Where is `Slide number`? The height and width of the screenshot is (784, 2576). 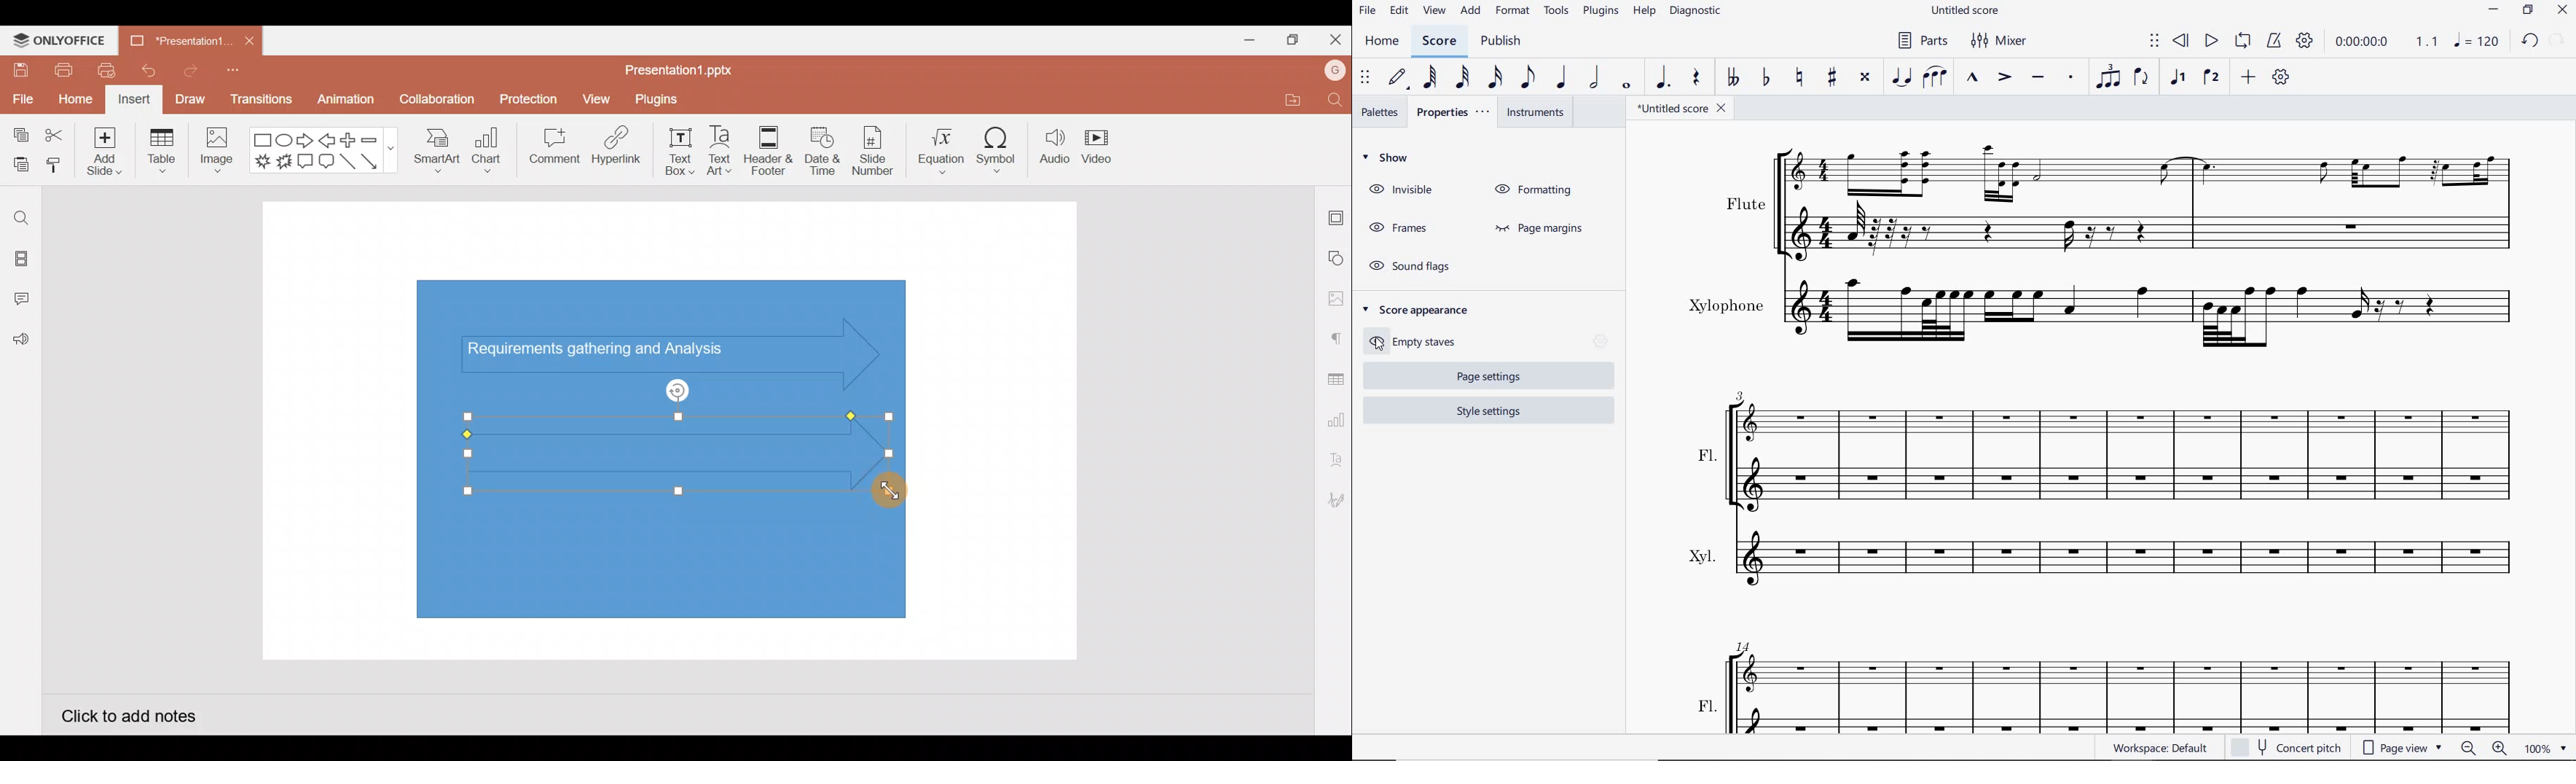
Slide number is located at coordinates (872, 151).